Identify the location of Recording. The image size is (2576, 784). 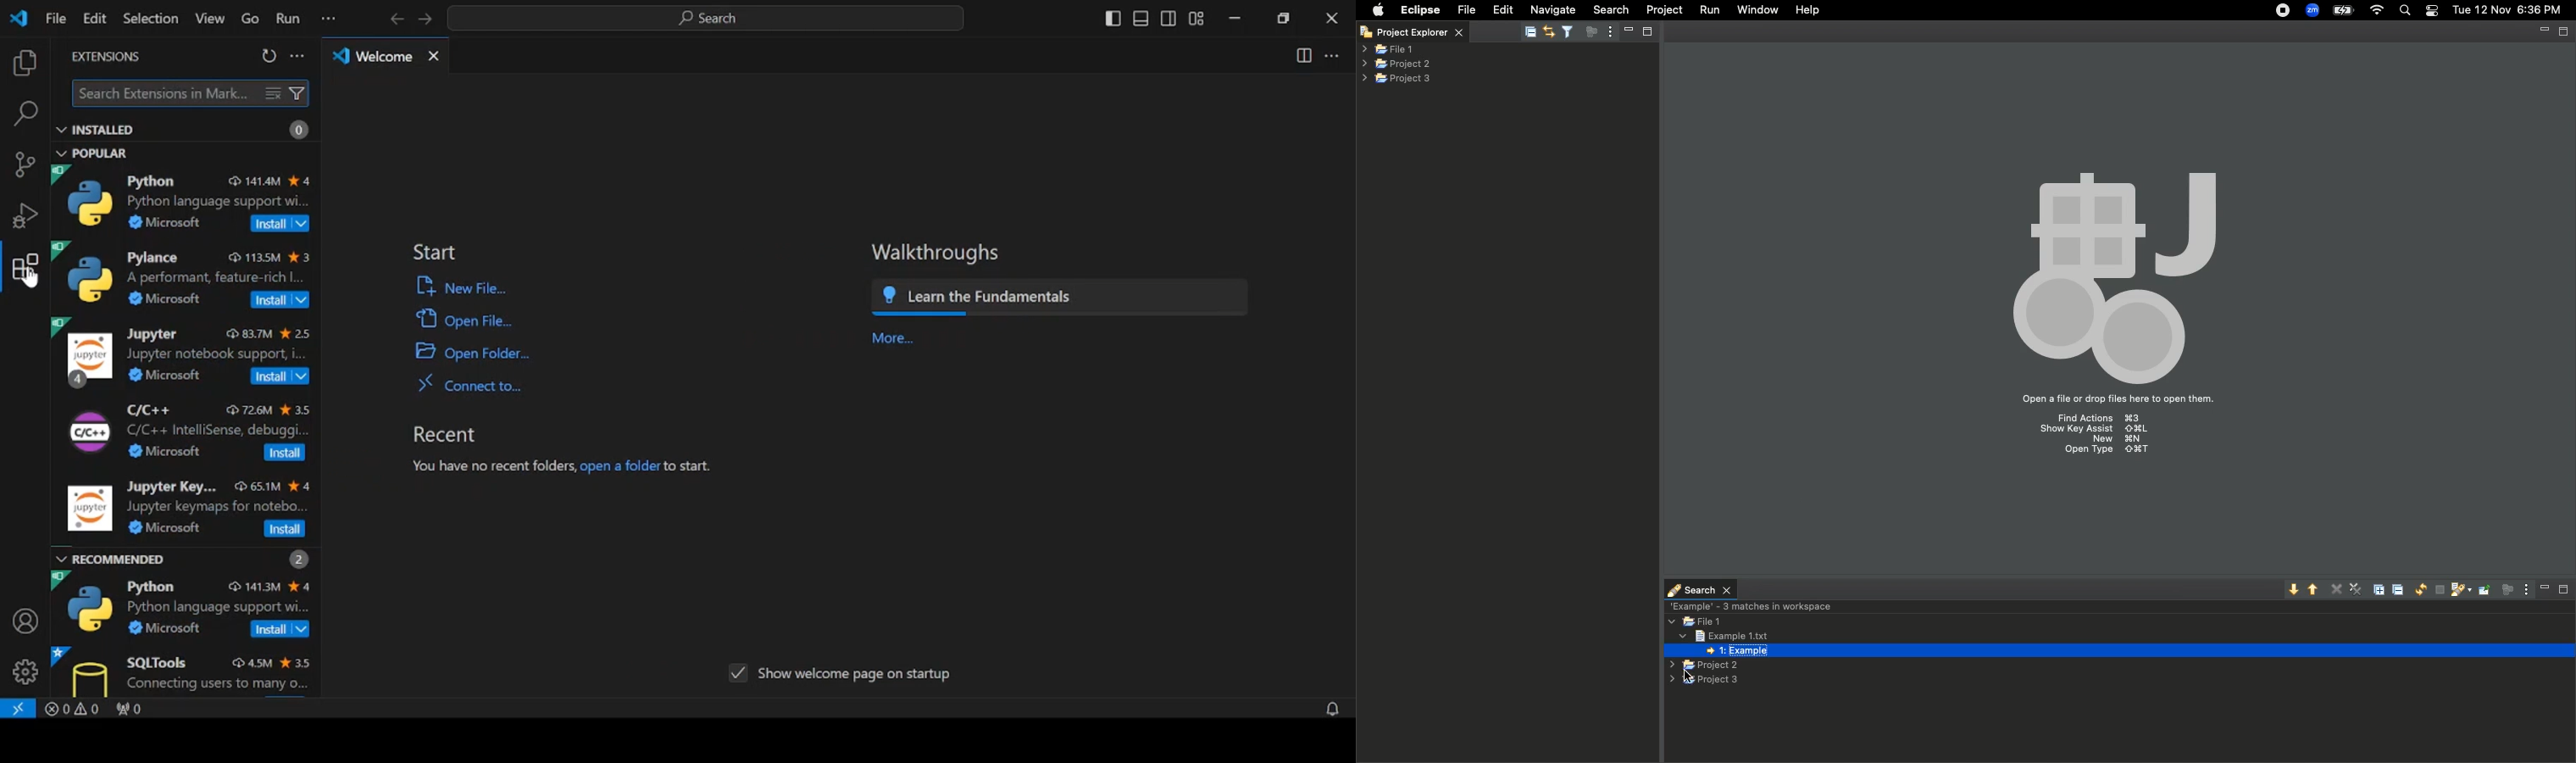
(2284, 12).